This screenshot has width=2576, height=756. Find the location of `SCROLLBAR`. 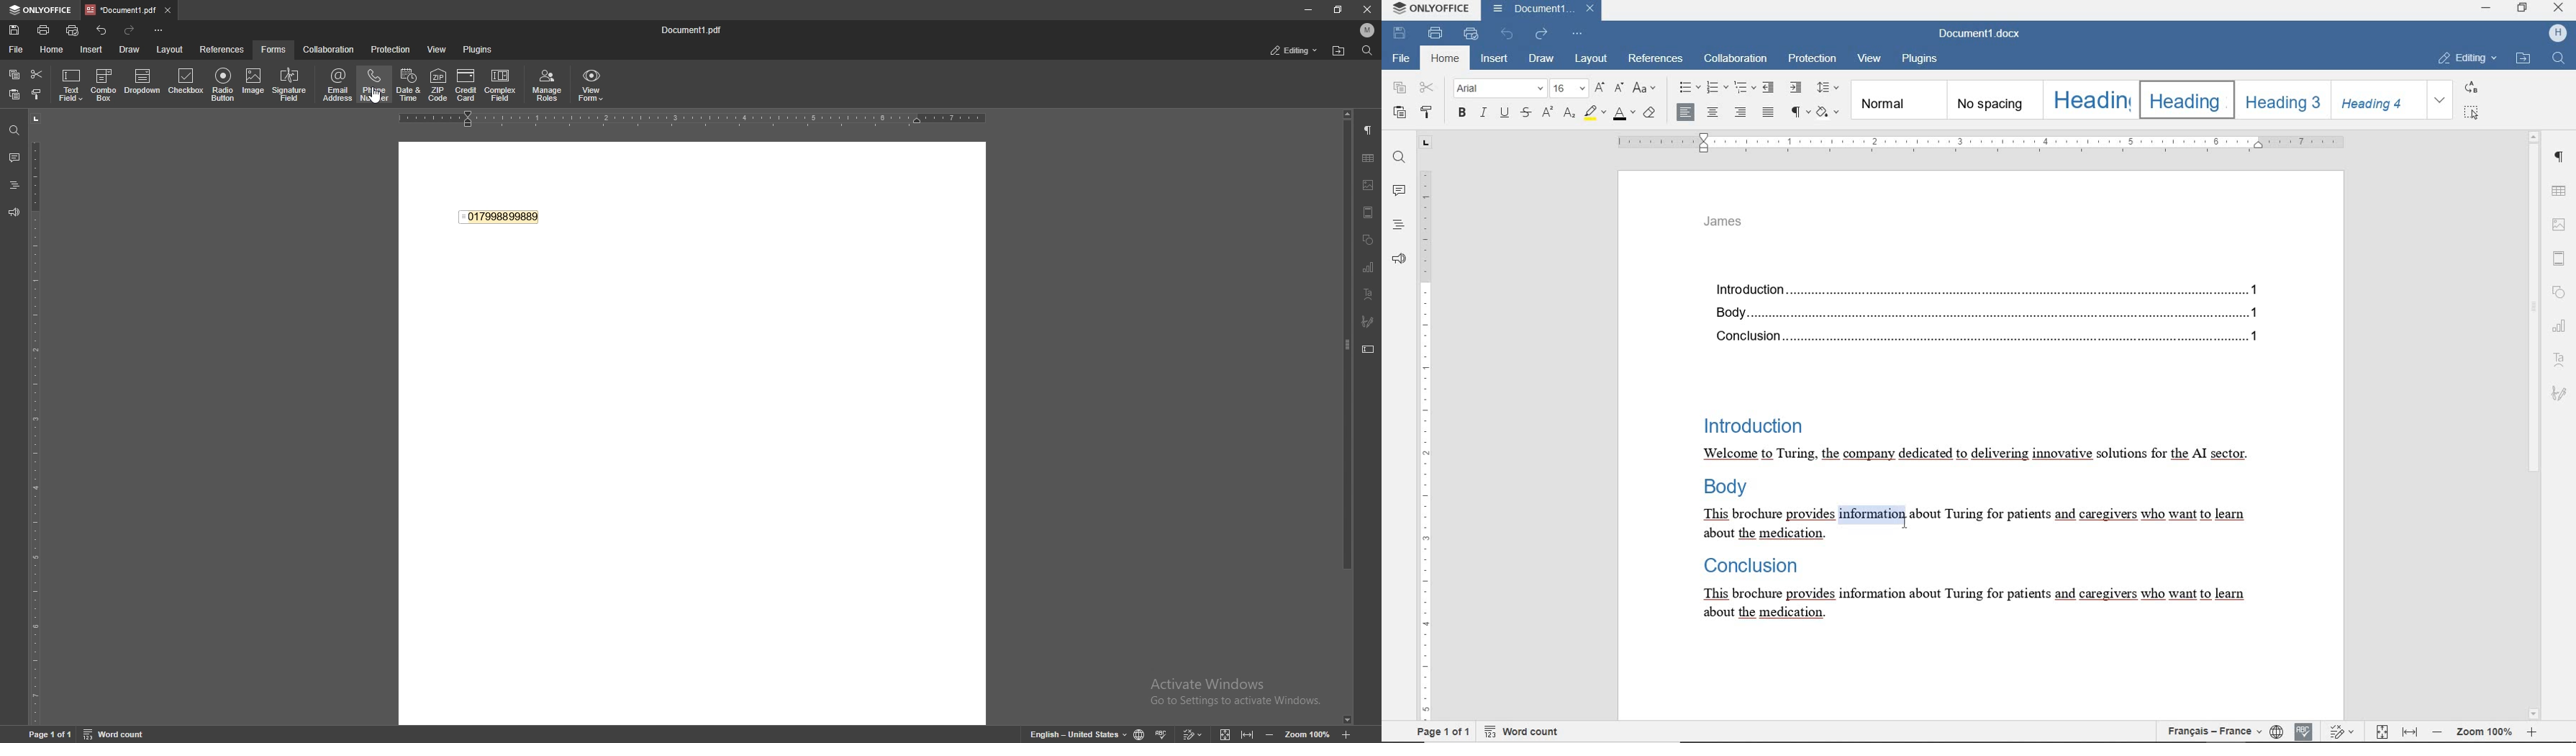

SCROLLBAR is located at coordinates (2535, 425).